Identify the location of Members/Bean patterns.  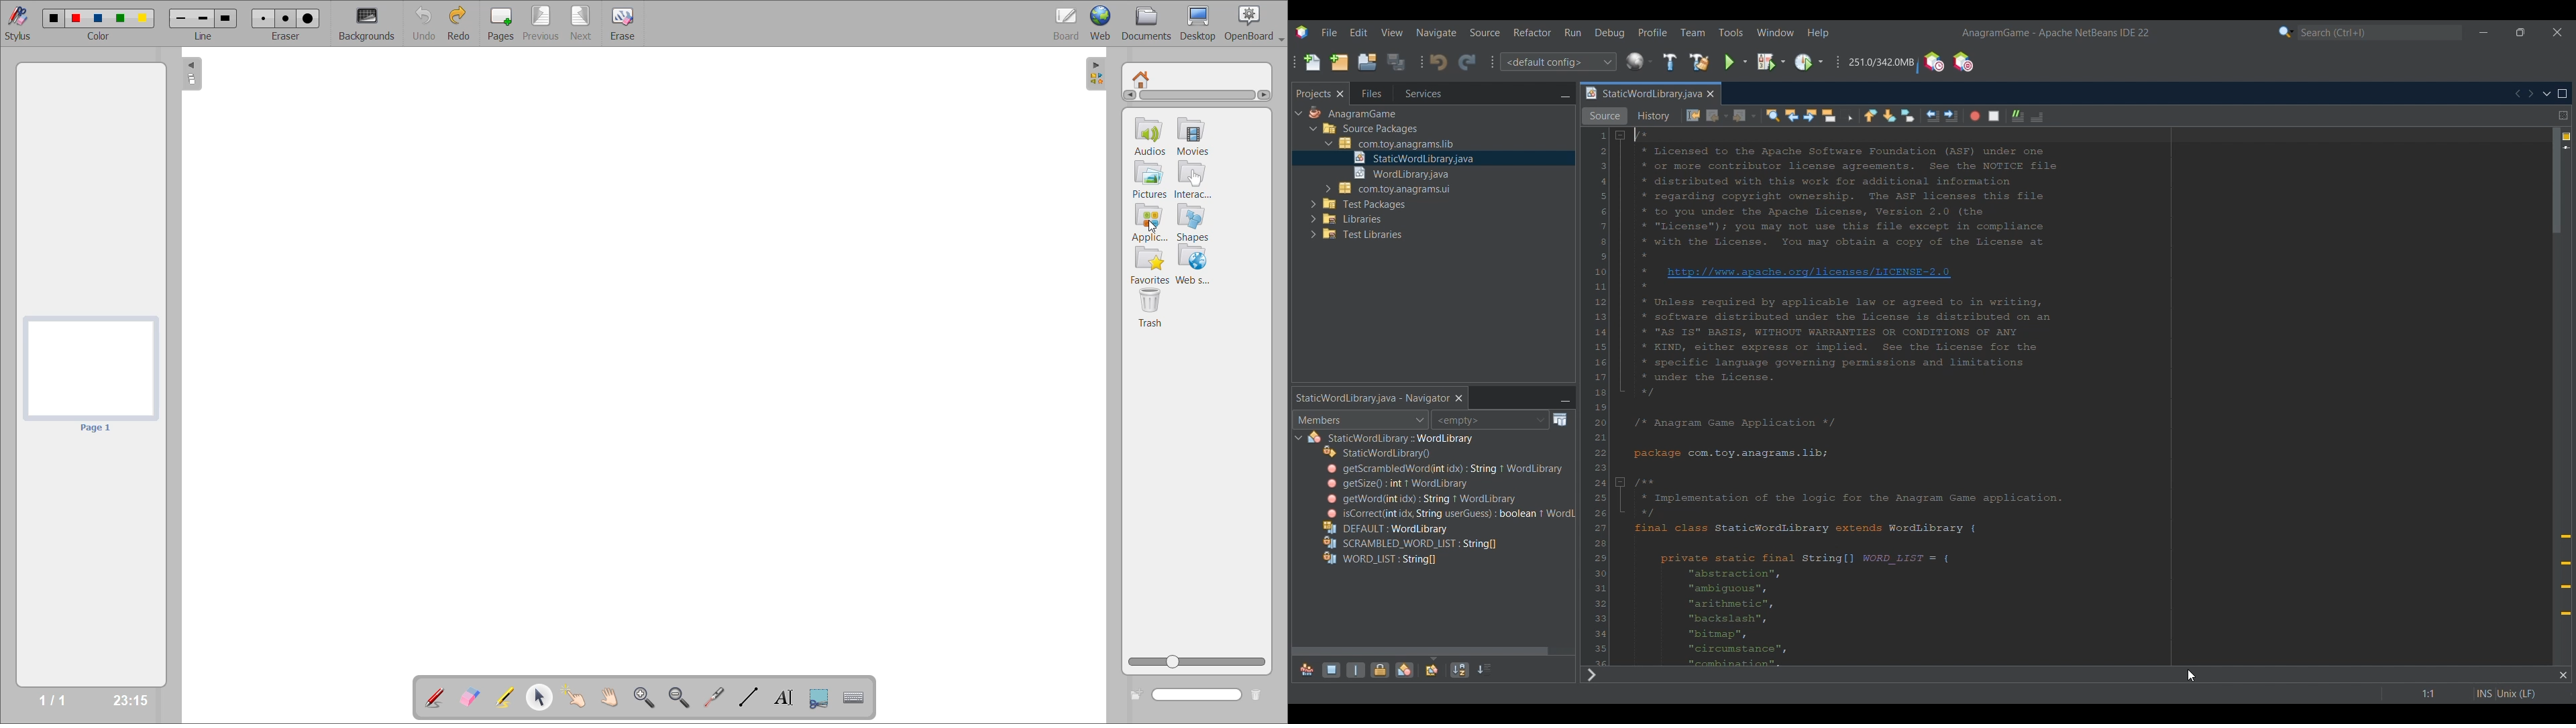
(1360, 420).